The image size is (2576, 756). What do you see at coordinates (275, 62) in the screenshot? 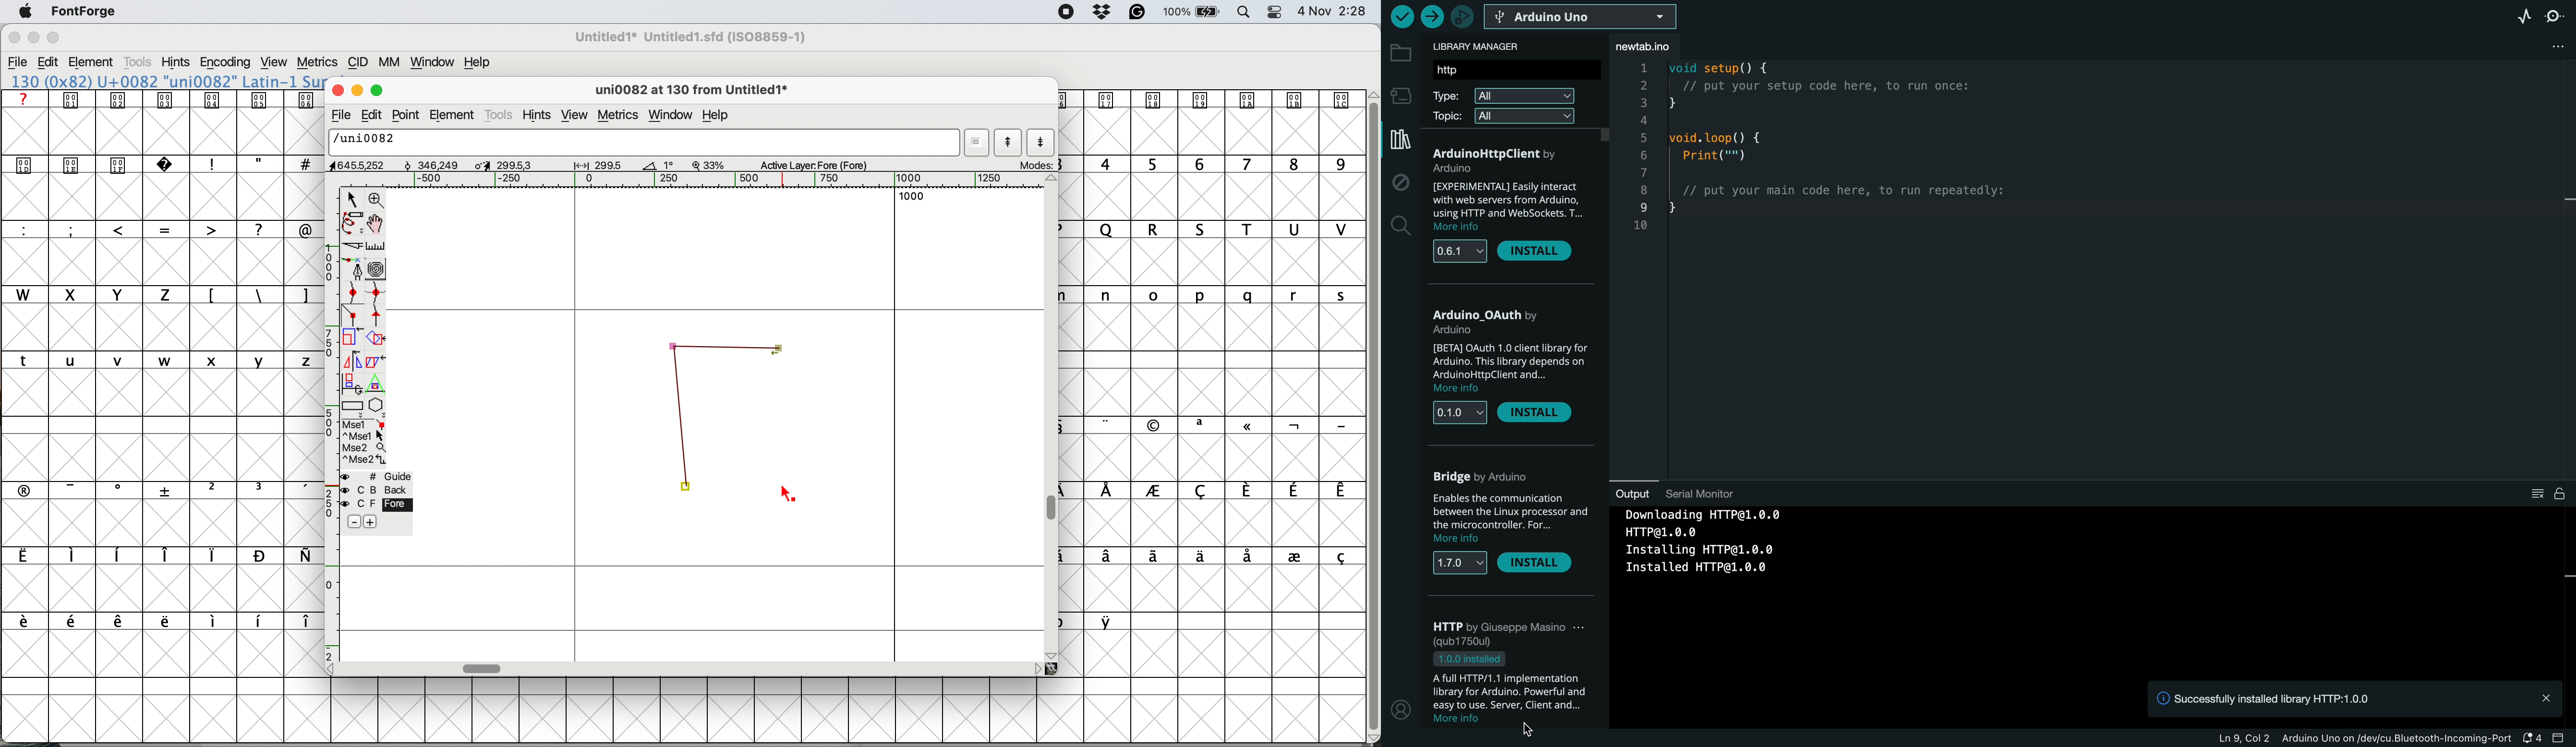
I see `view` at bounding box center [275, 62].